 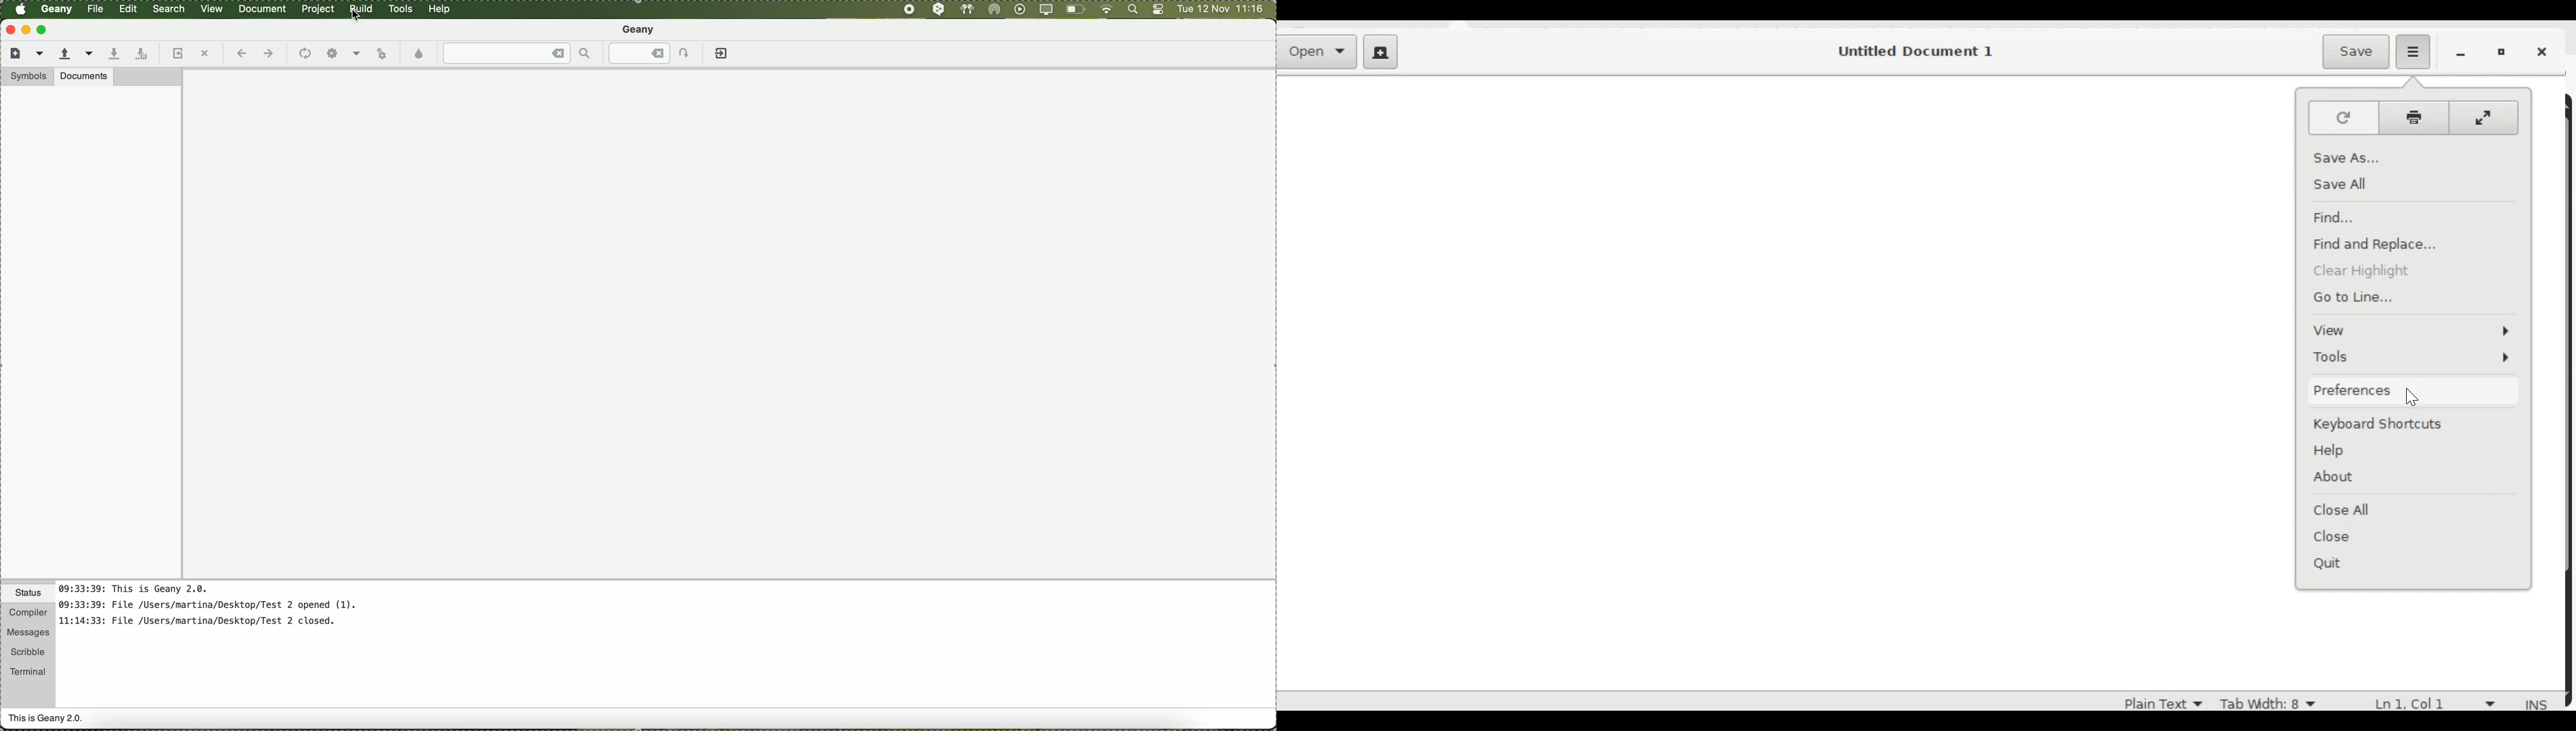 What do you see at coordinates (2485, 118) in the screenshot?
I see `Full screen mode` at bounding box center [2485, 118].